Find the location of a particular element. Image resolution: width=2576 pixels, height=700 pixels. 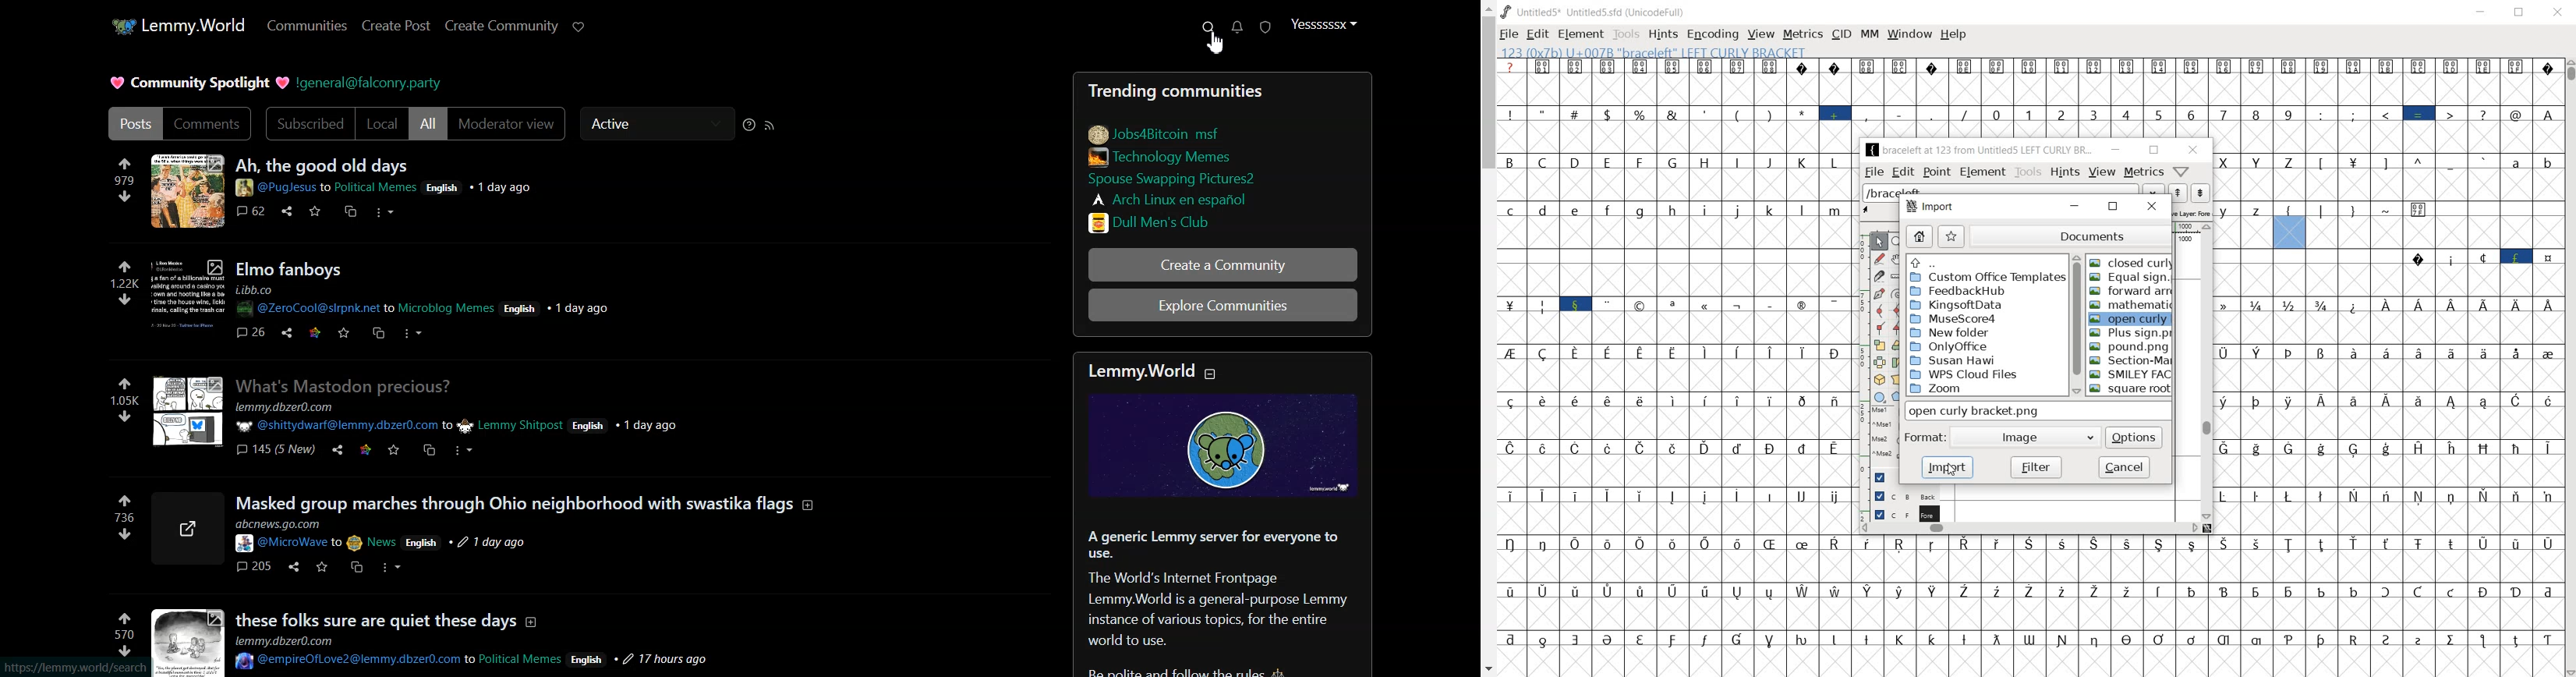

perform a perspective transformation on the selection is located at coordinates (1898, 379).